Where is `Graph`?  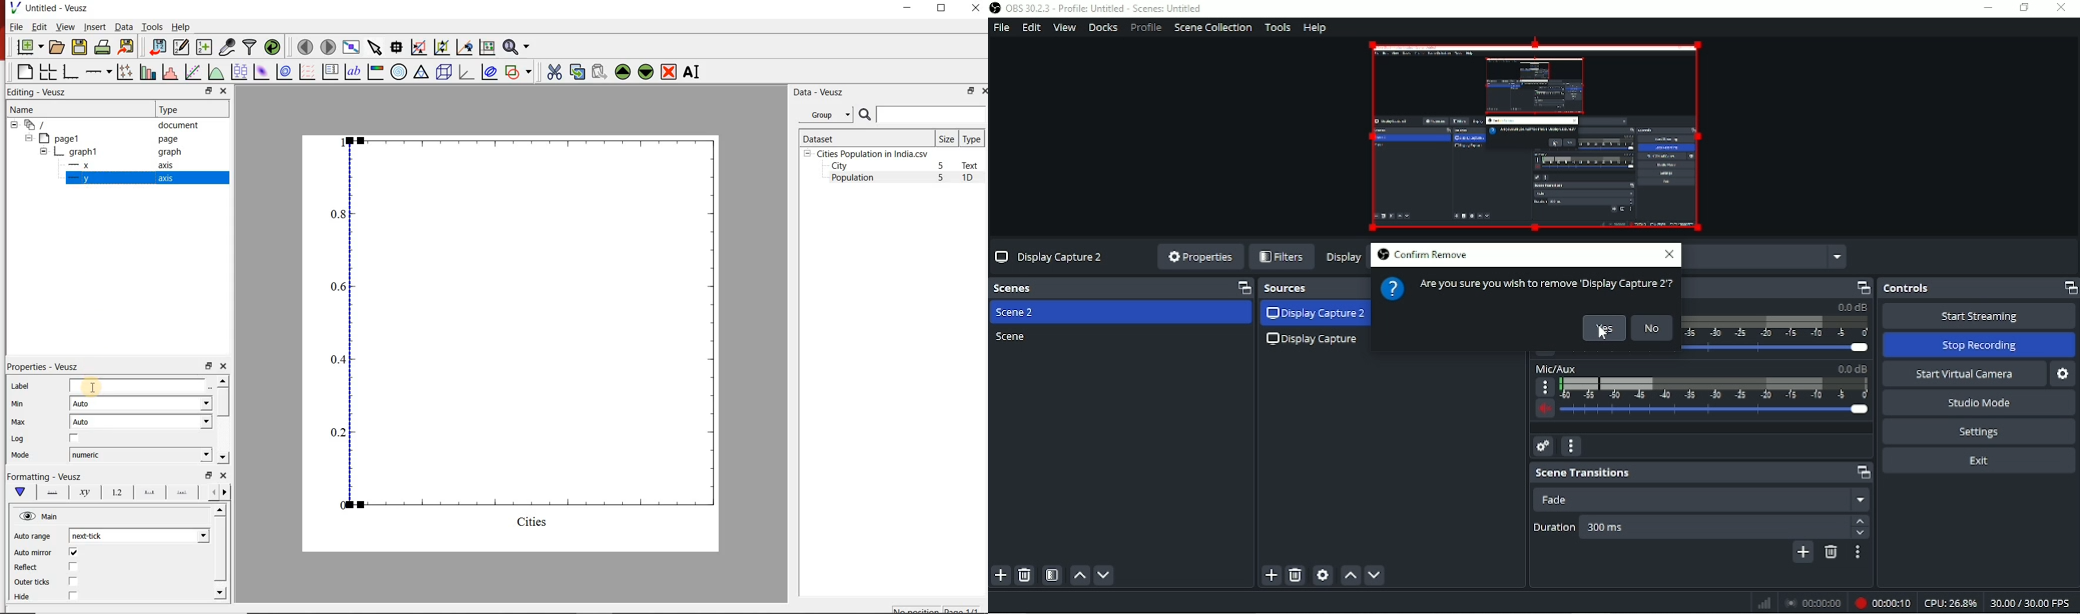
Graph is located at coordinates (1763, 603).